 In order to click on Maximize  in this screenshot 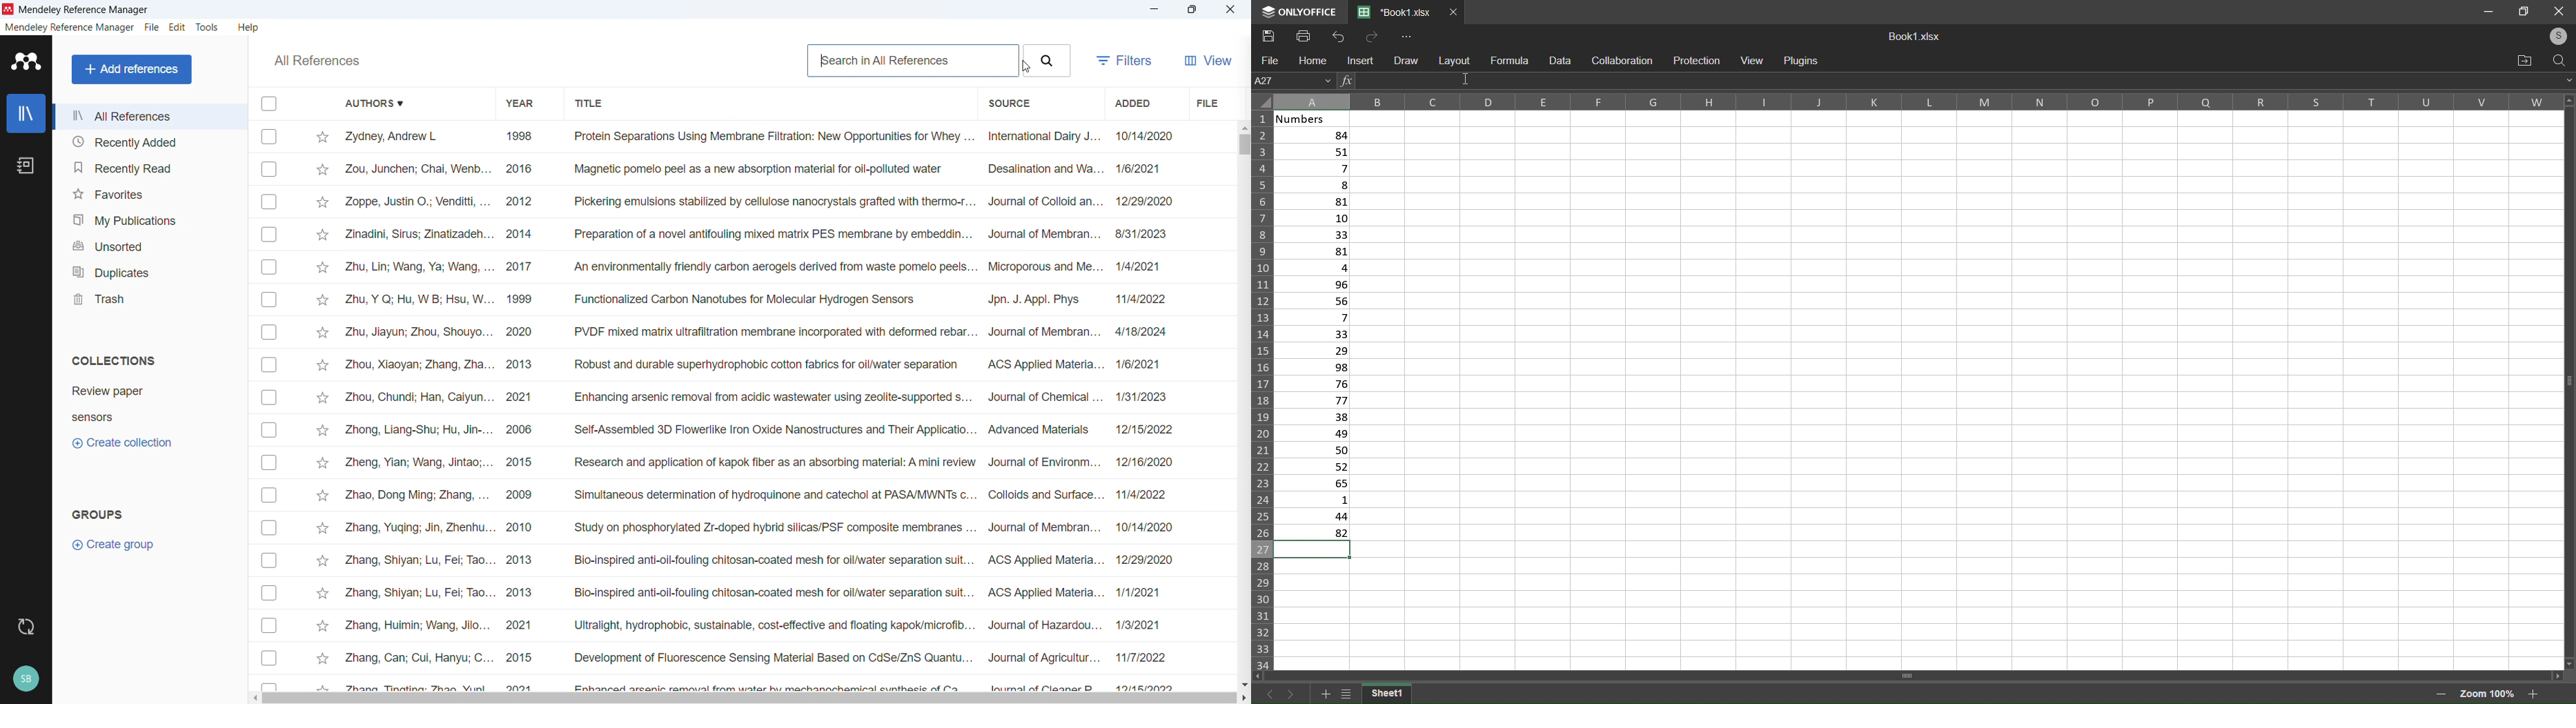, I will do `click(1192, 10)`.